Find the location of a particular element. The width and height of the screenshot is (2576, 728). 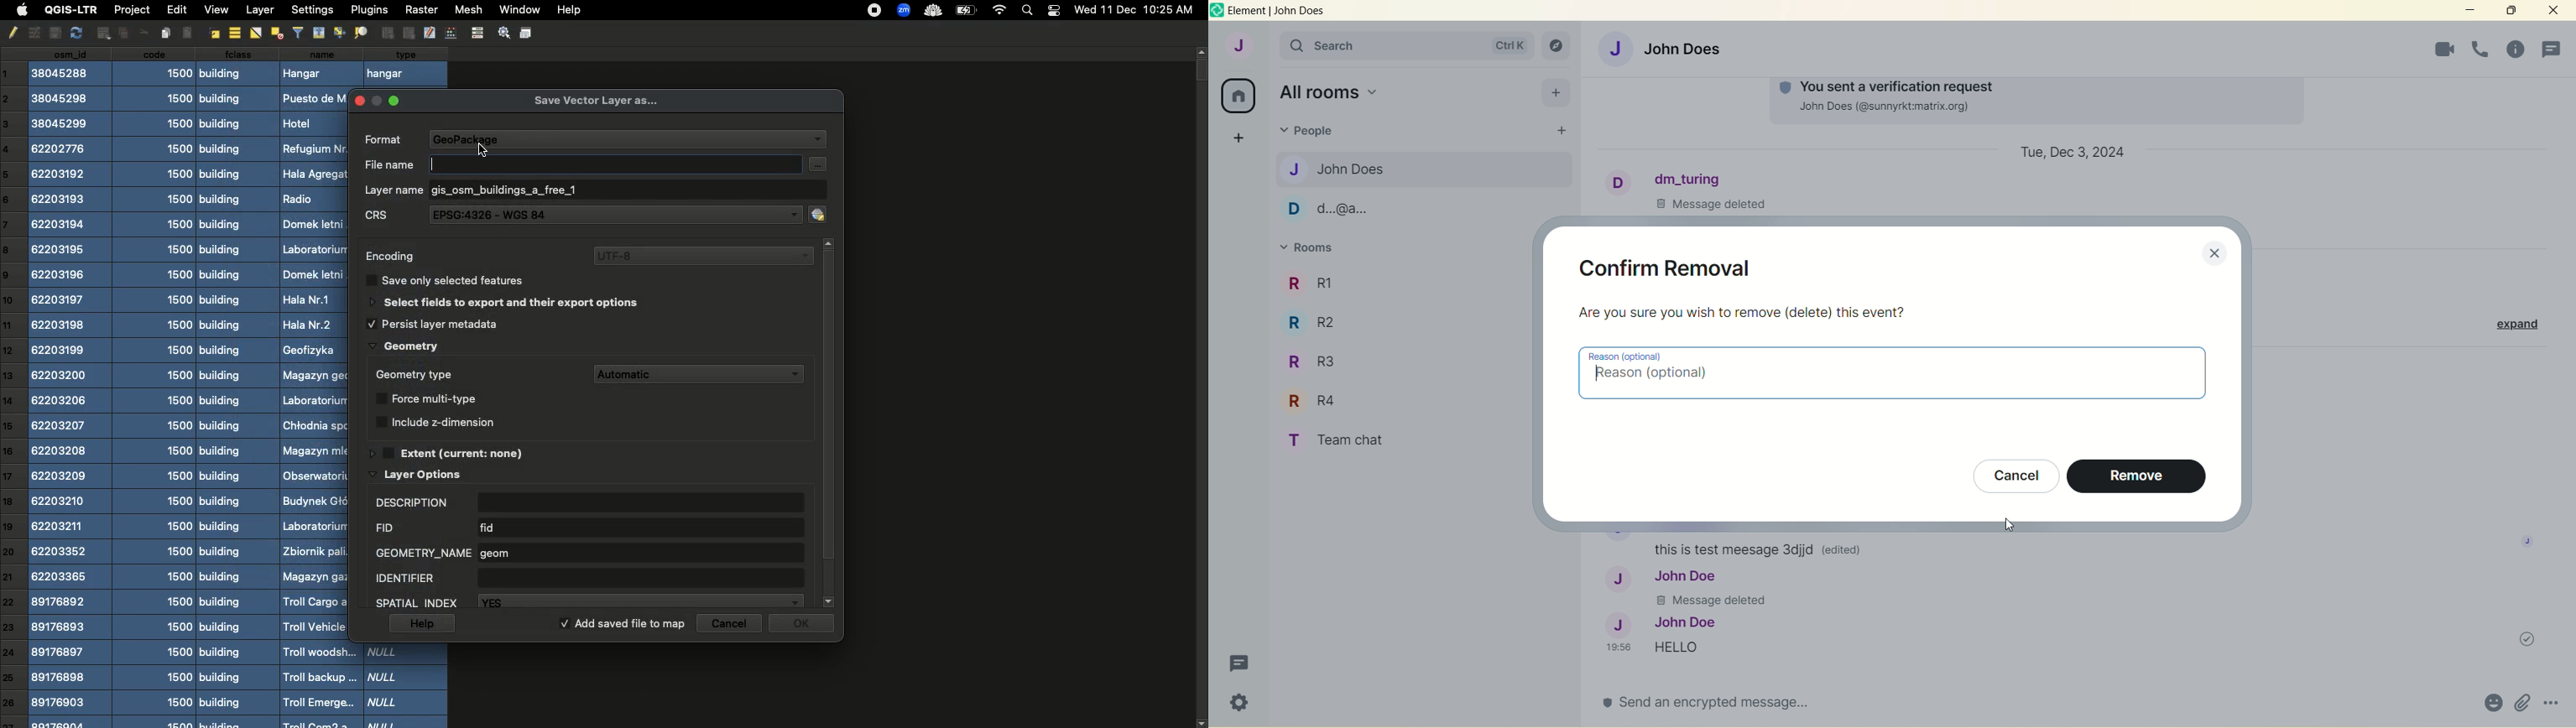

this is test message Sdjjd (edited) is located at coordinates (1766, 548).